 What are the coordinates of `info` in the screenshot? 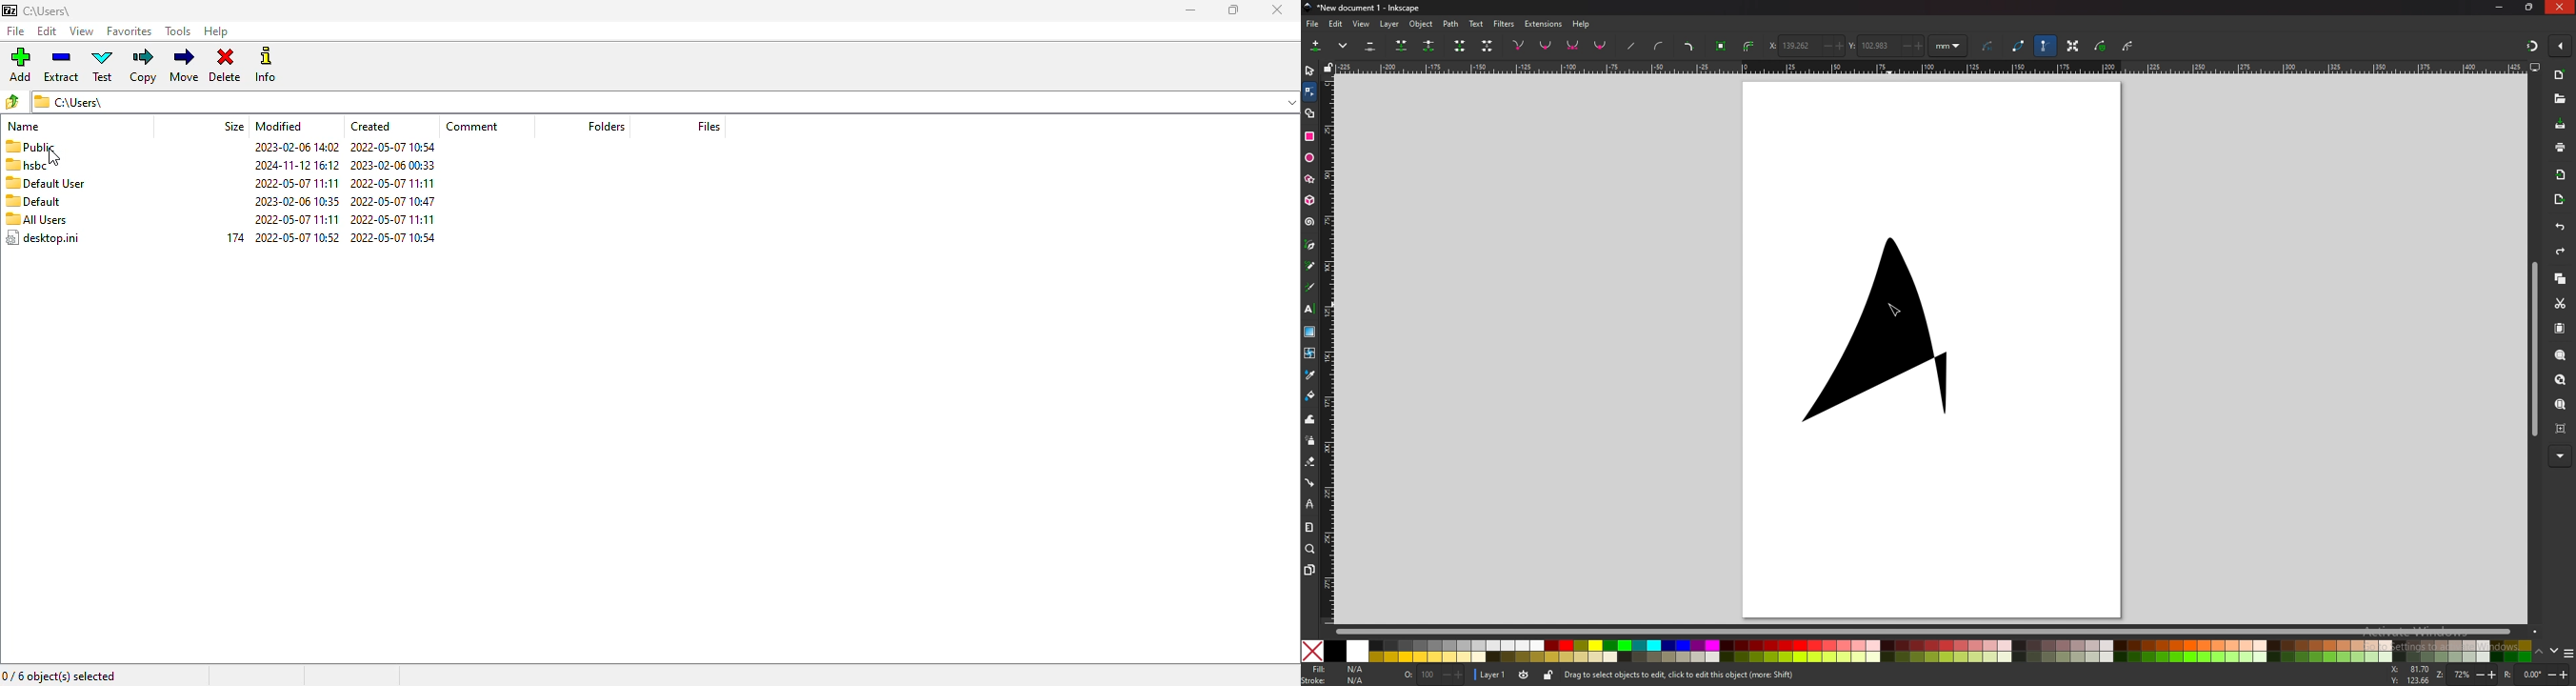 It's located at (268, 65).